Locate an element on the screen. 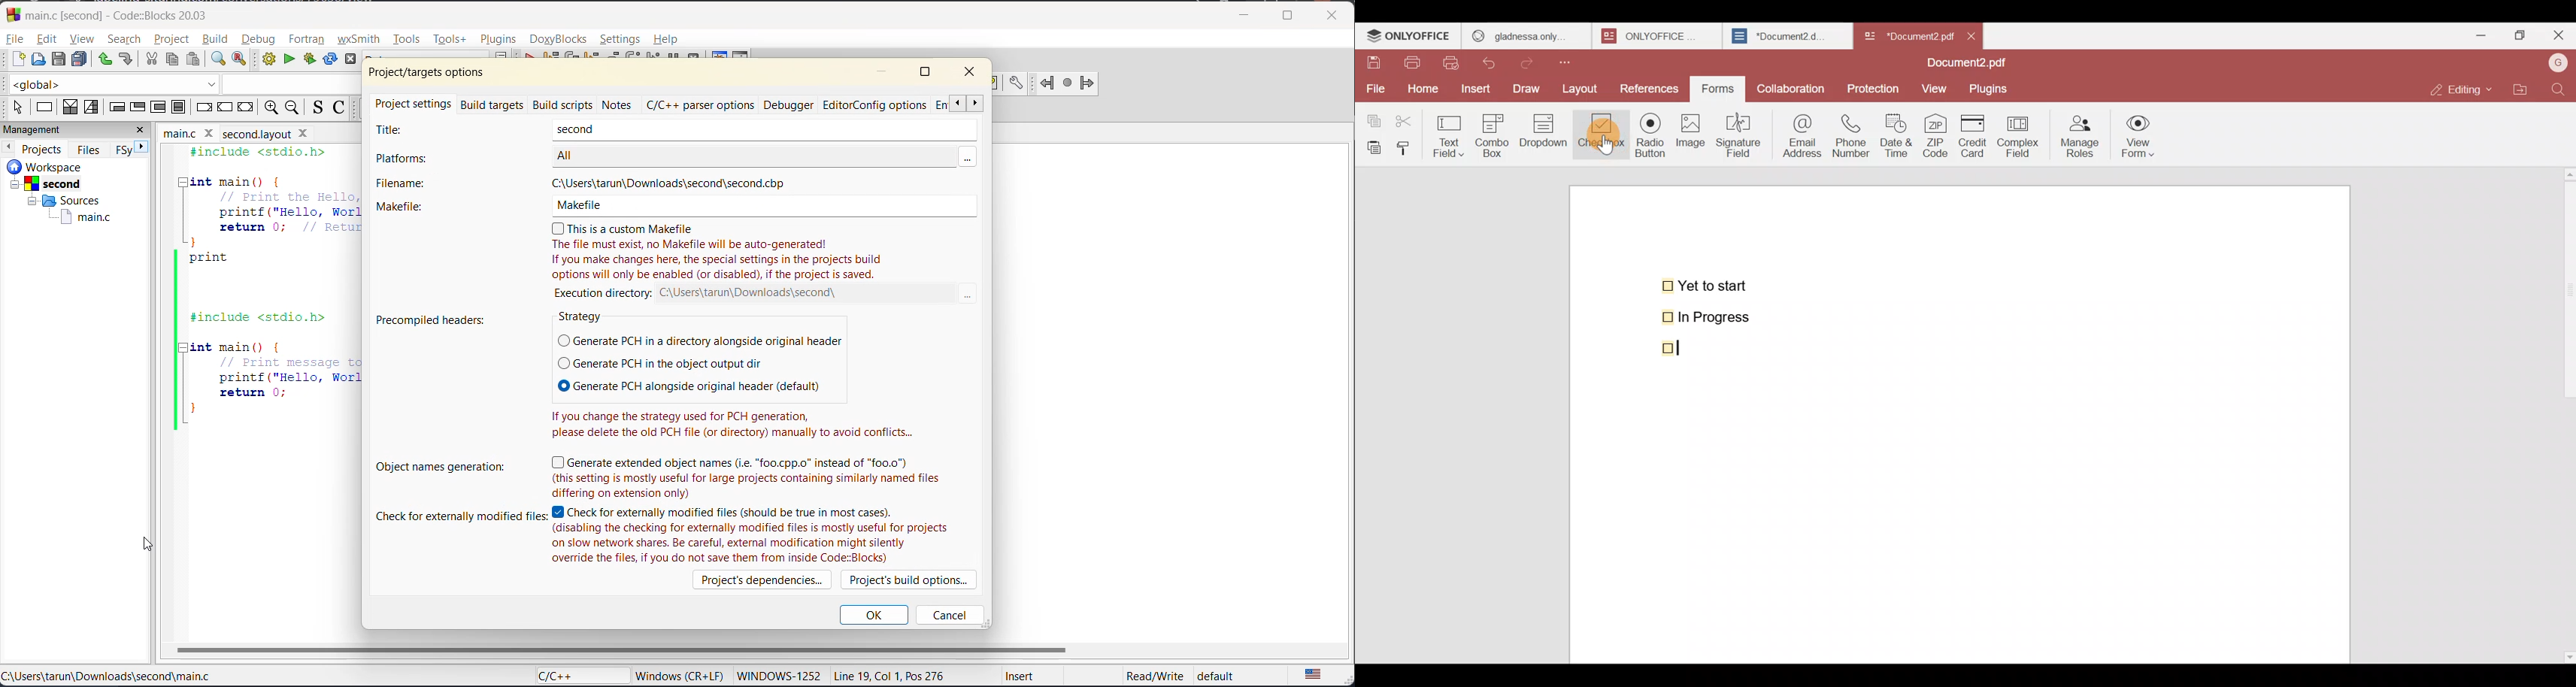 The image size is (2576, 700). Collaboration is located at coordinates (1792, 85).